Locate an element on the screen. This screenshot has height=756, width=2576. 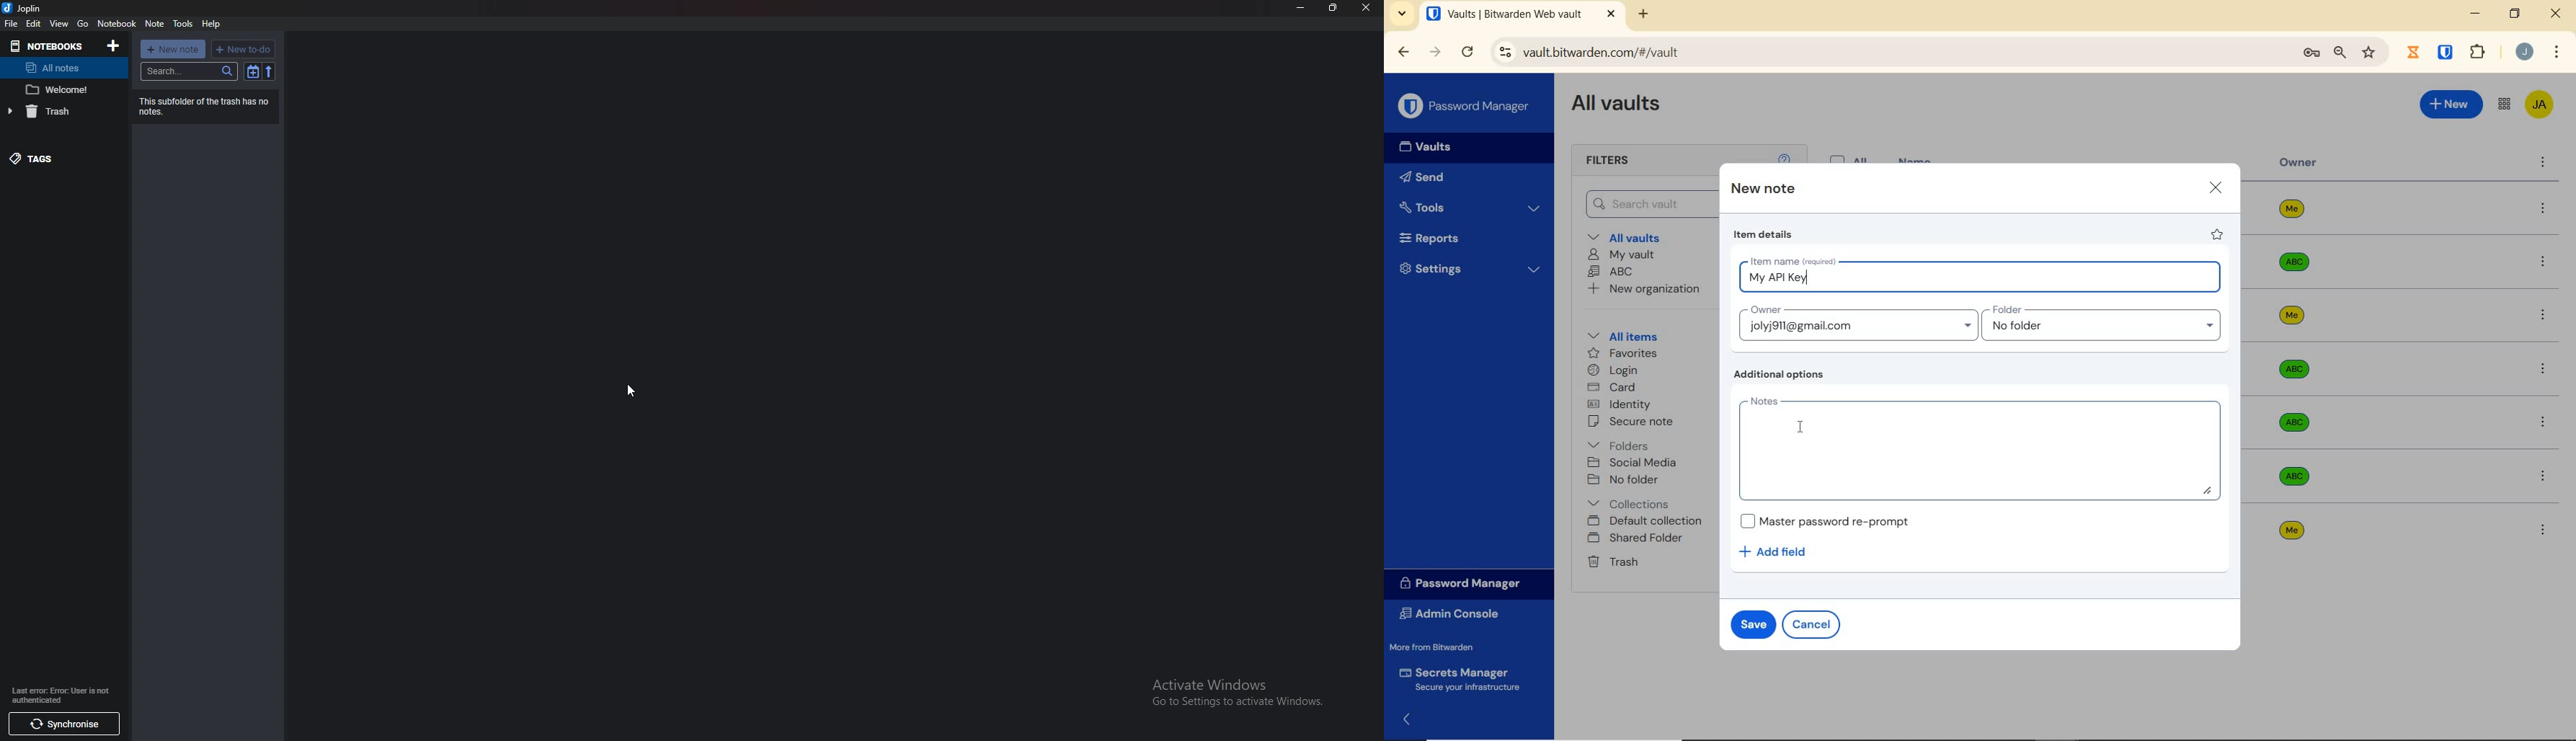
Item name (required) is located at coordinates (1792, 259).